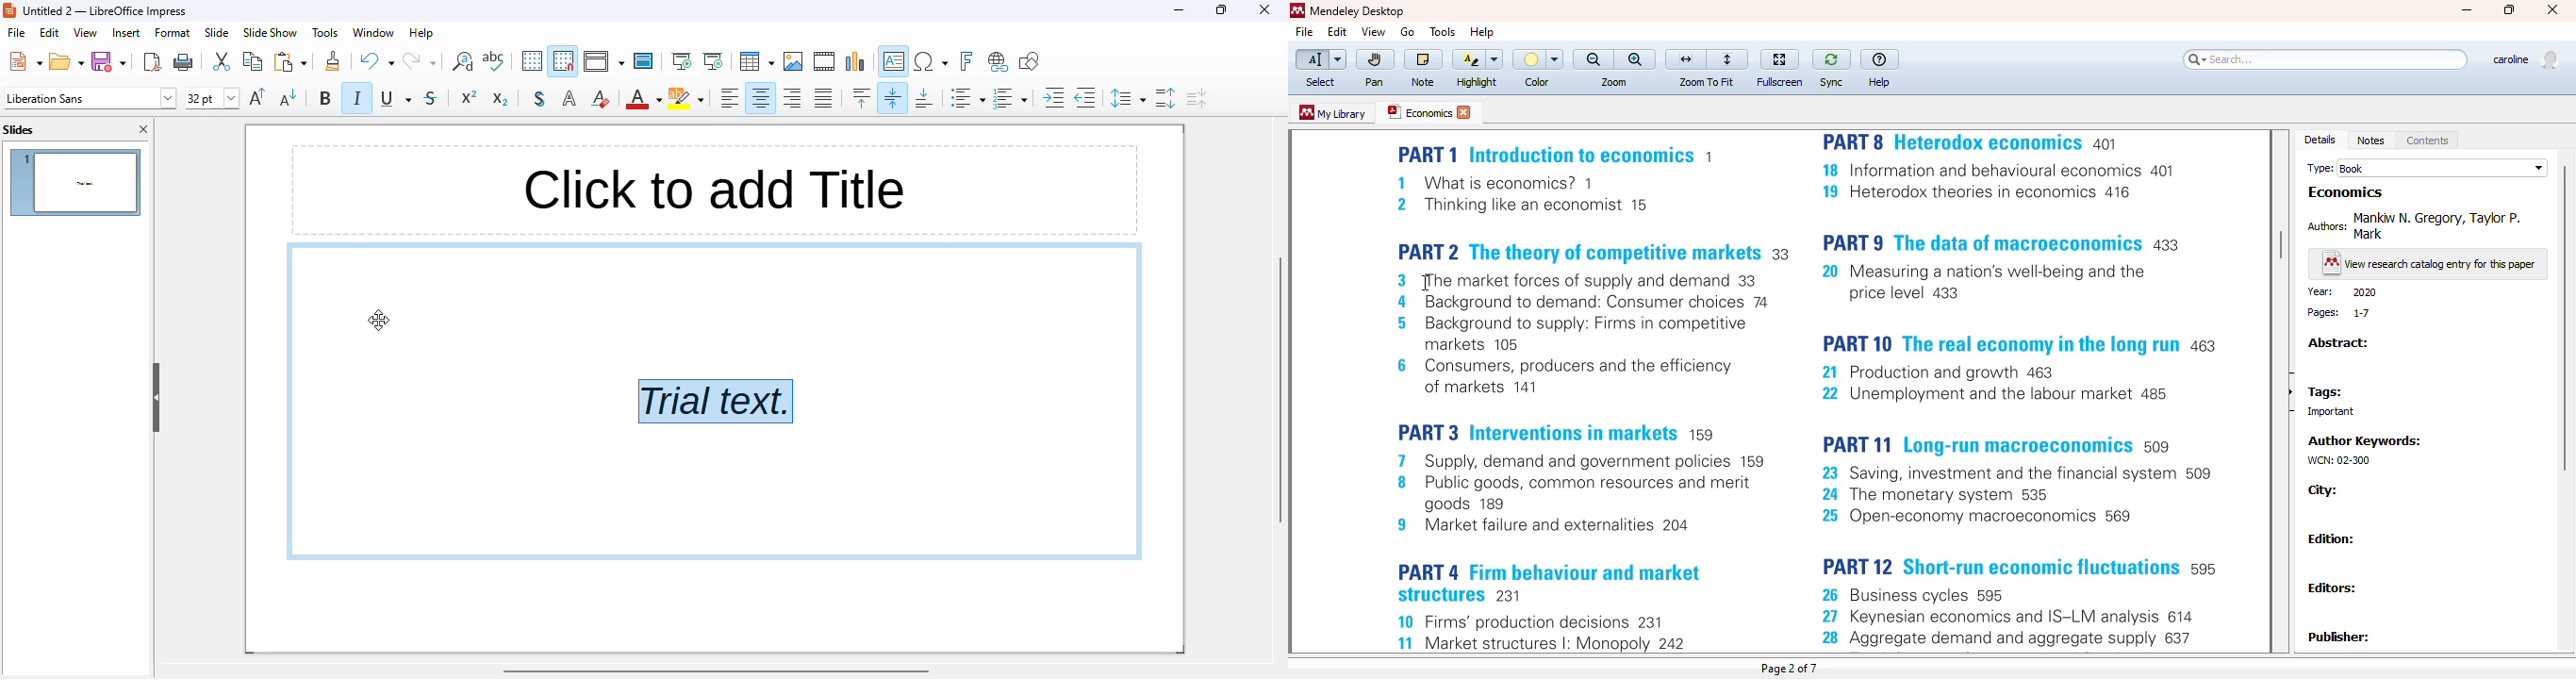 The width and height of the screenshot is (2576, 700). What do you see at coordinates (1540, 59) in the screenshot?
I see `Color` at bounding box center [1540, 59].